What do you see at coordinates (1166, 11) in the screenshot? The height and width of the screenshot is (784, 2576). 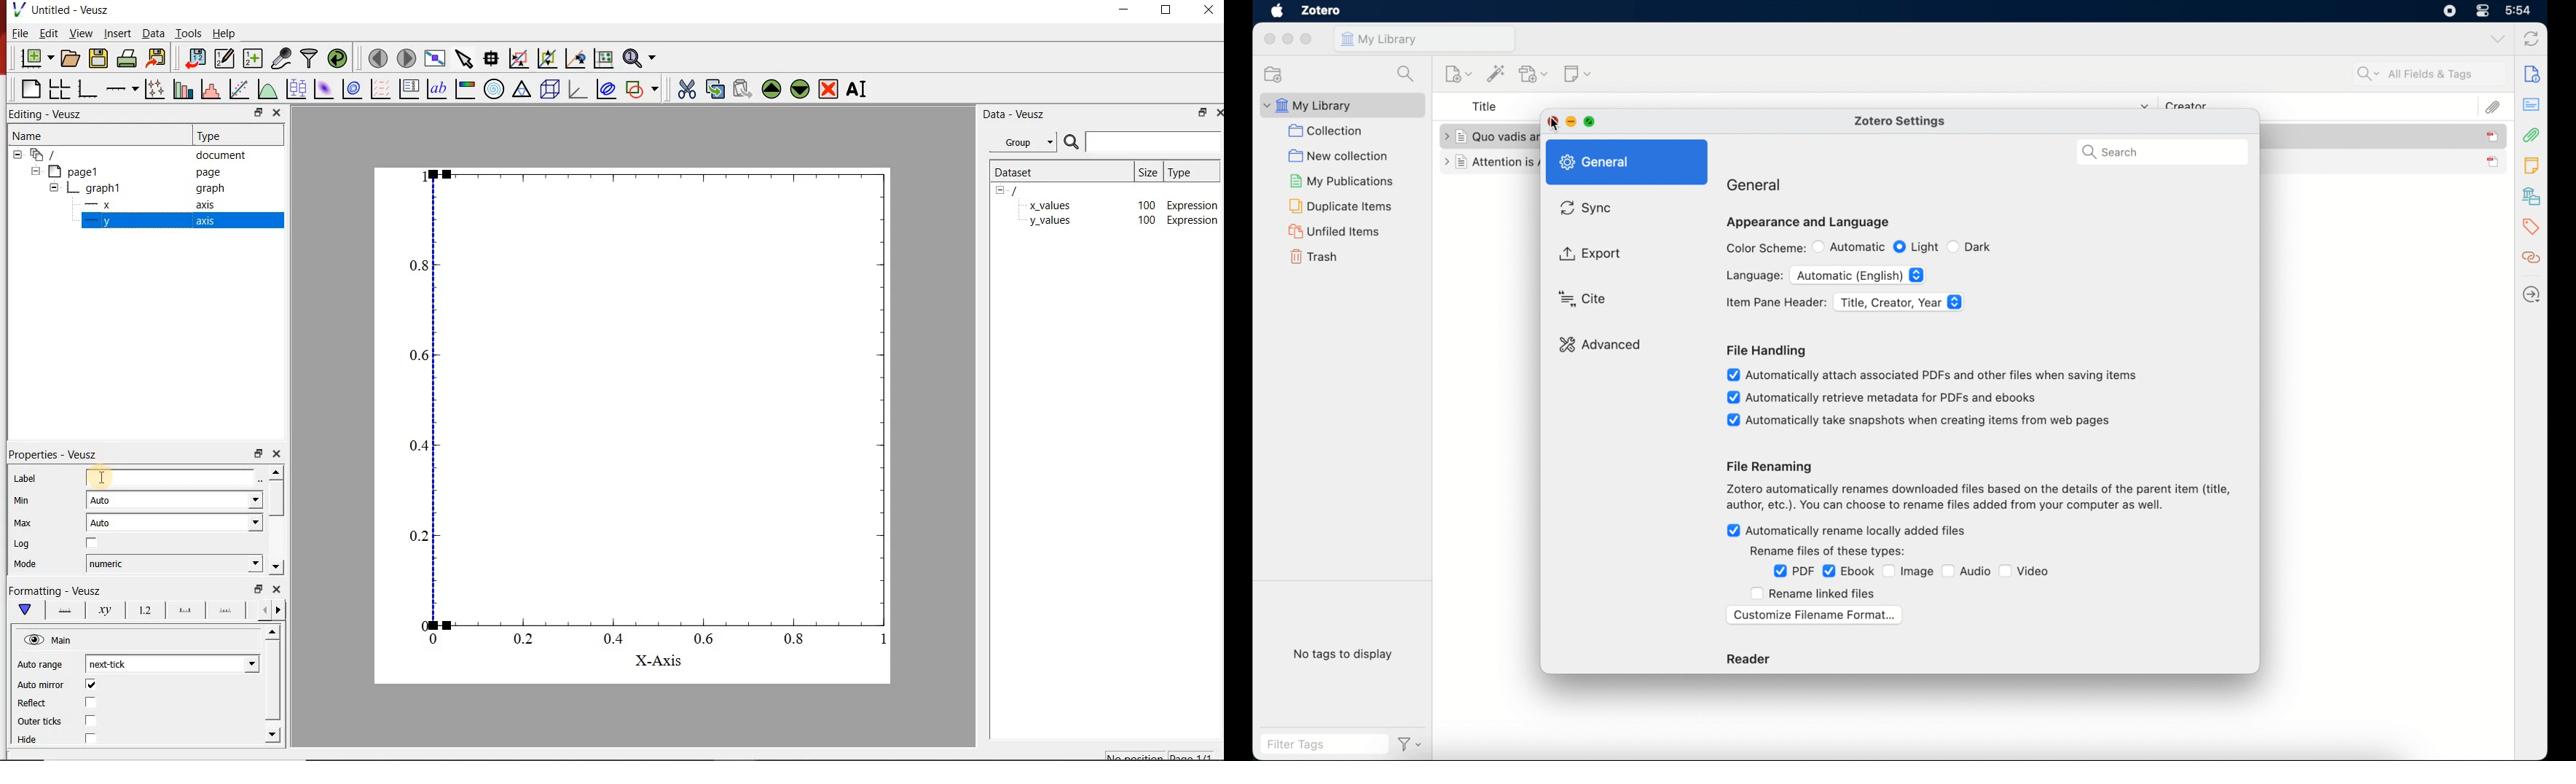 I see `restore down` at bounding box center [1166, 11].